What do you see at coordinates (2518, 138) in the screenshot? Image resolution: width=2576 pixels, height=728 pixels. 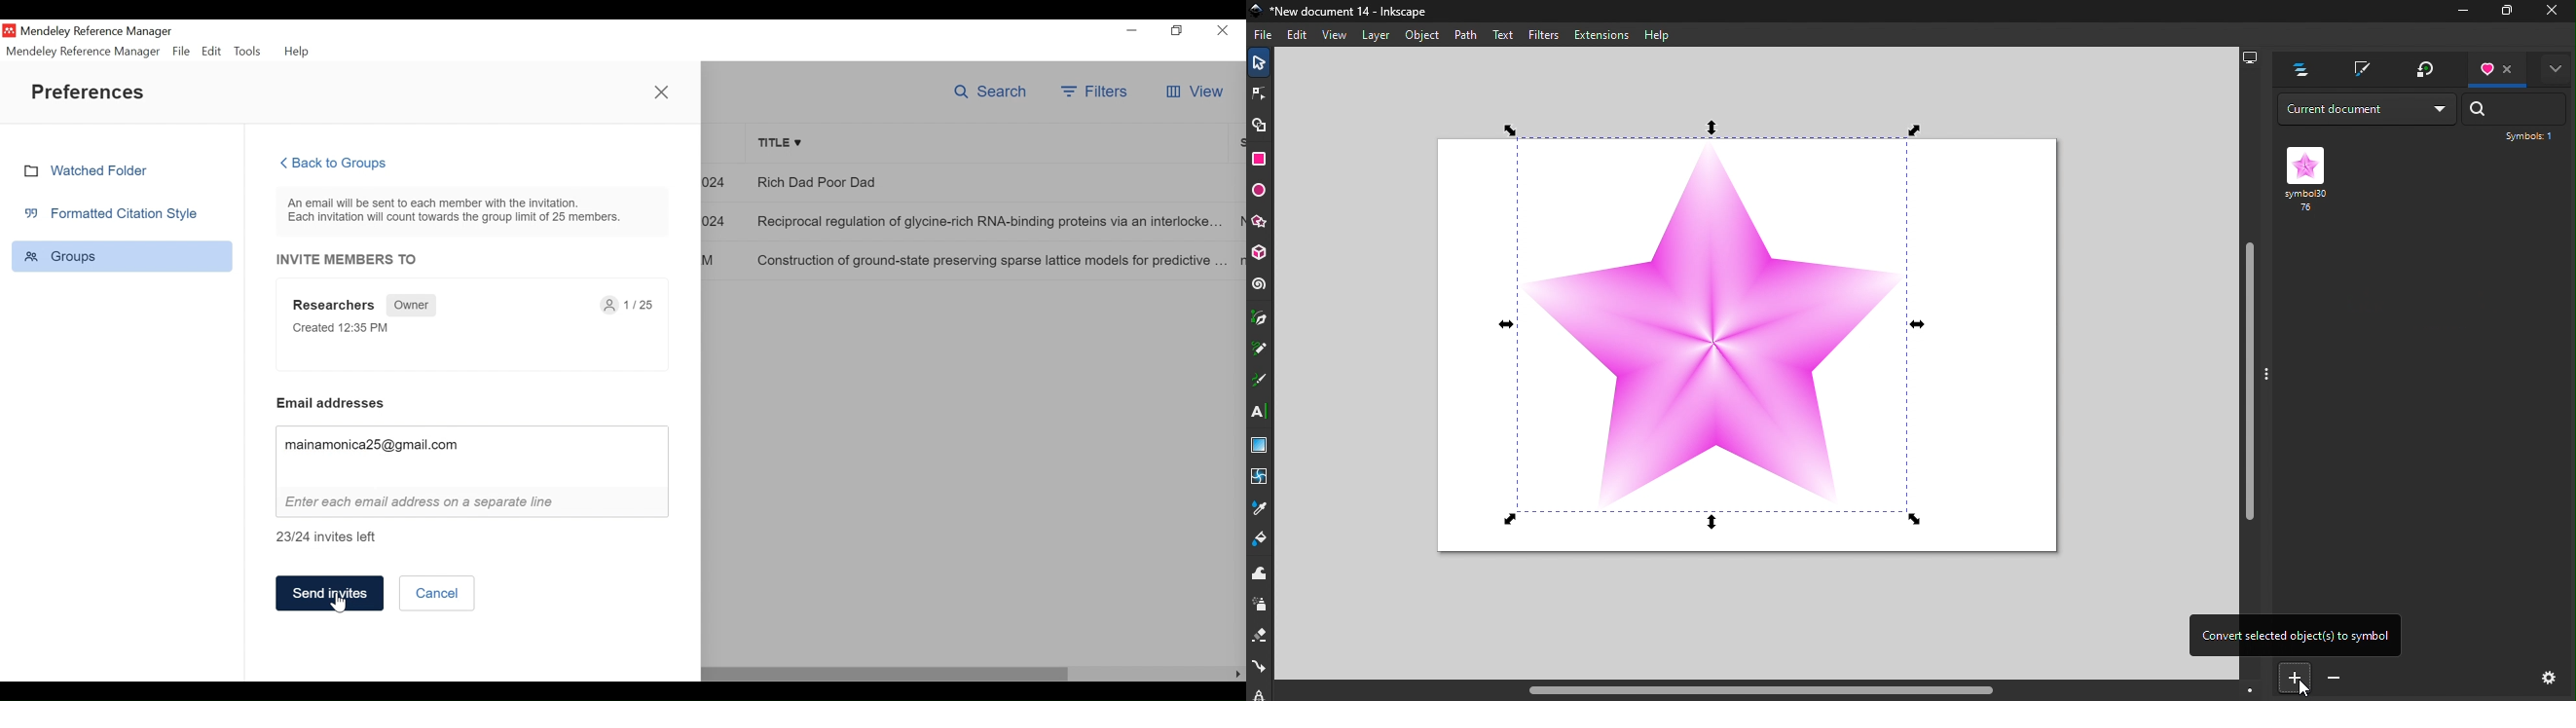 I see `Symbol: 1` at bounding box center [2518, 138].